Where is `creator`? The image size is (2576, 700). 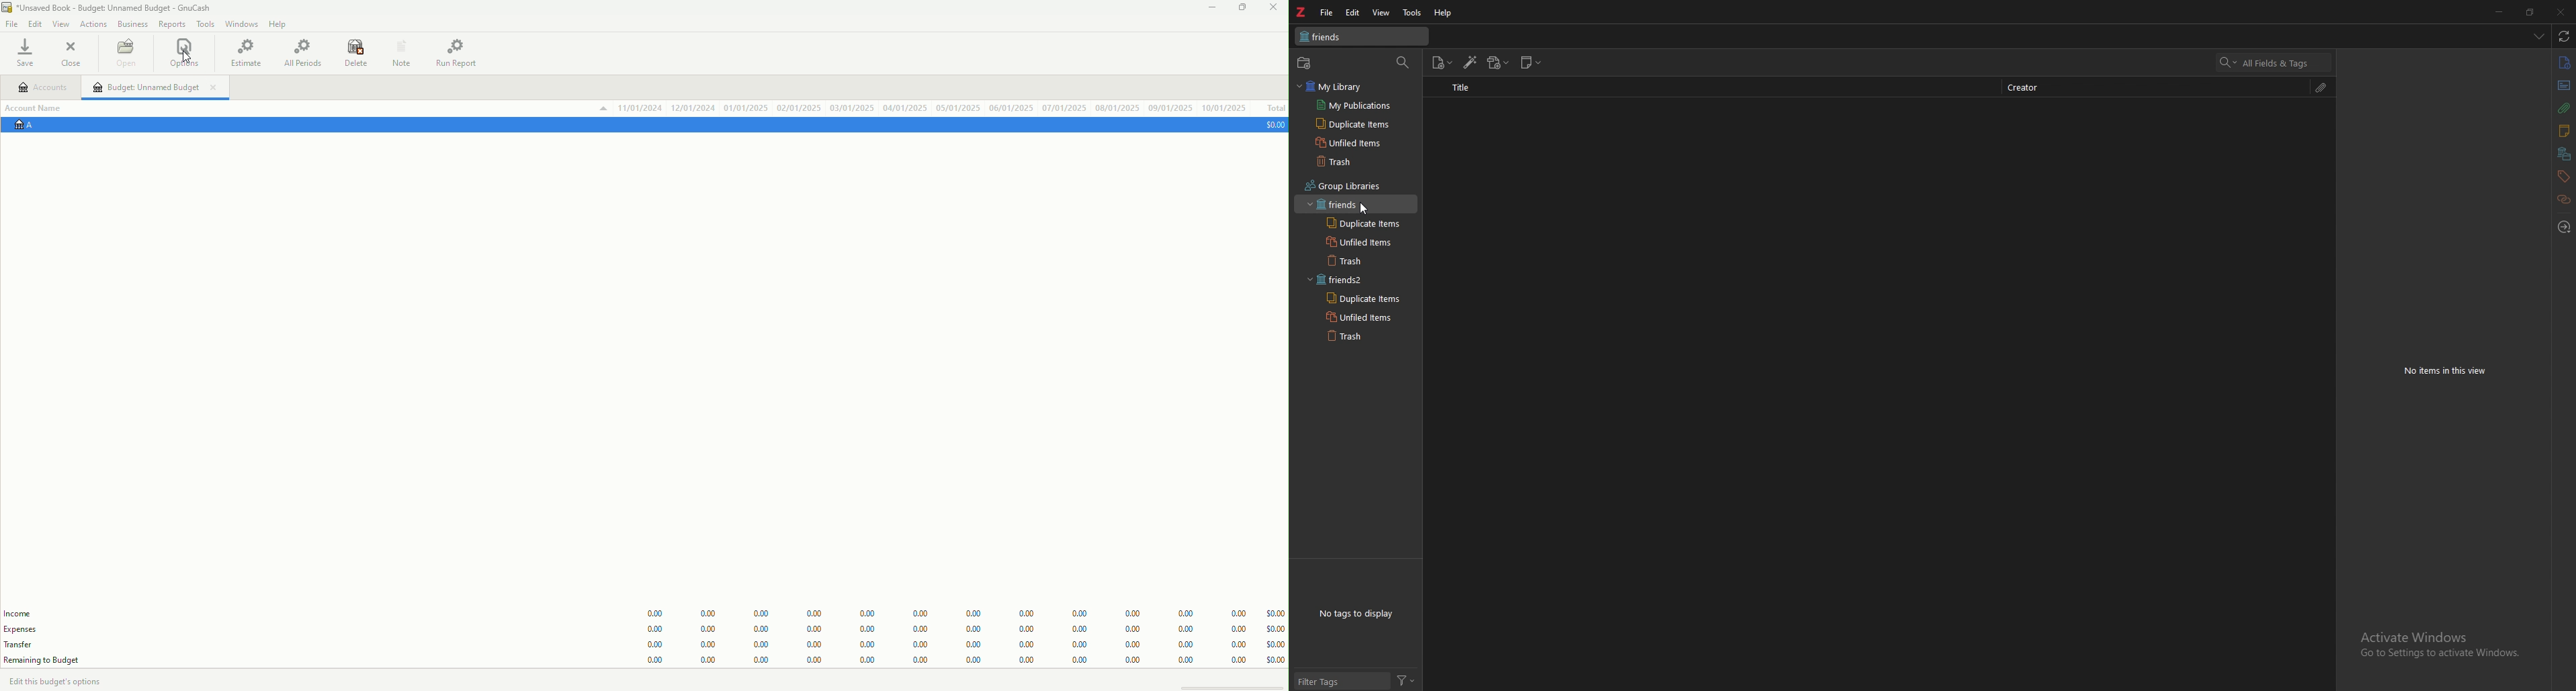 creator is located at coordinates (2037, 86).